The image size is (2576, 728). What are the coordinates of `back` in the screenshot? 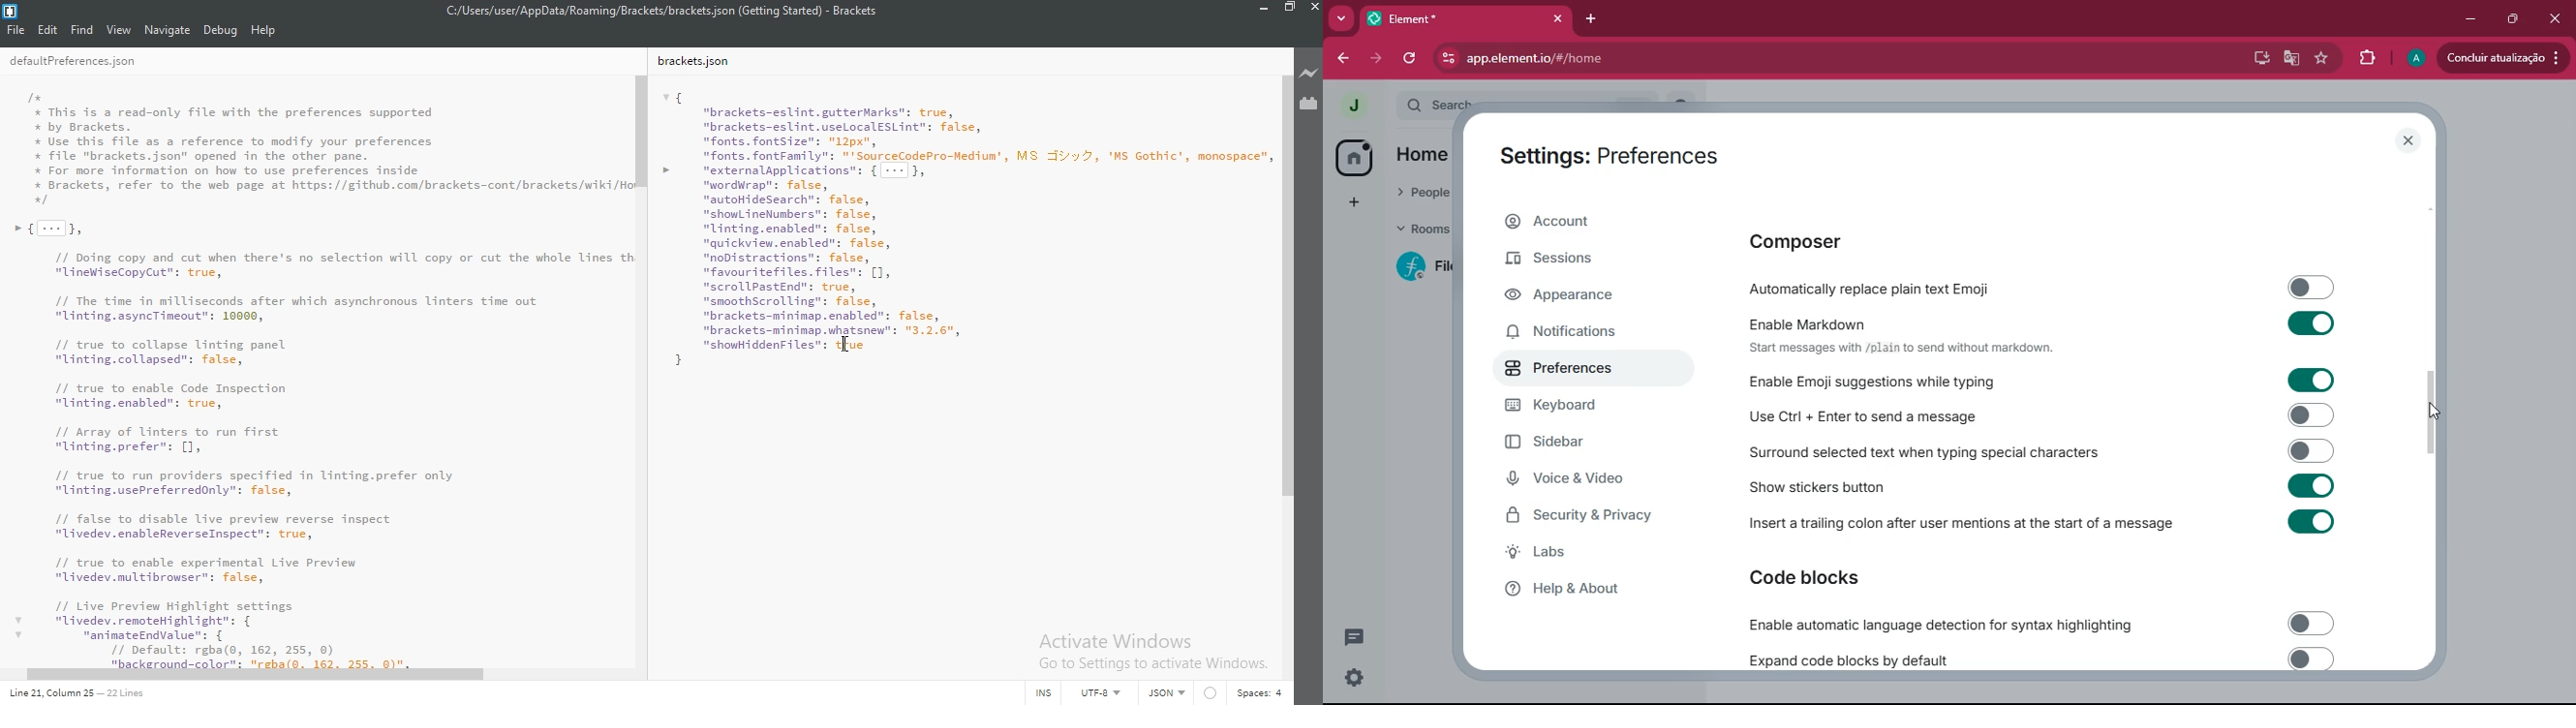 It's located at (1344, 56).